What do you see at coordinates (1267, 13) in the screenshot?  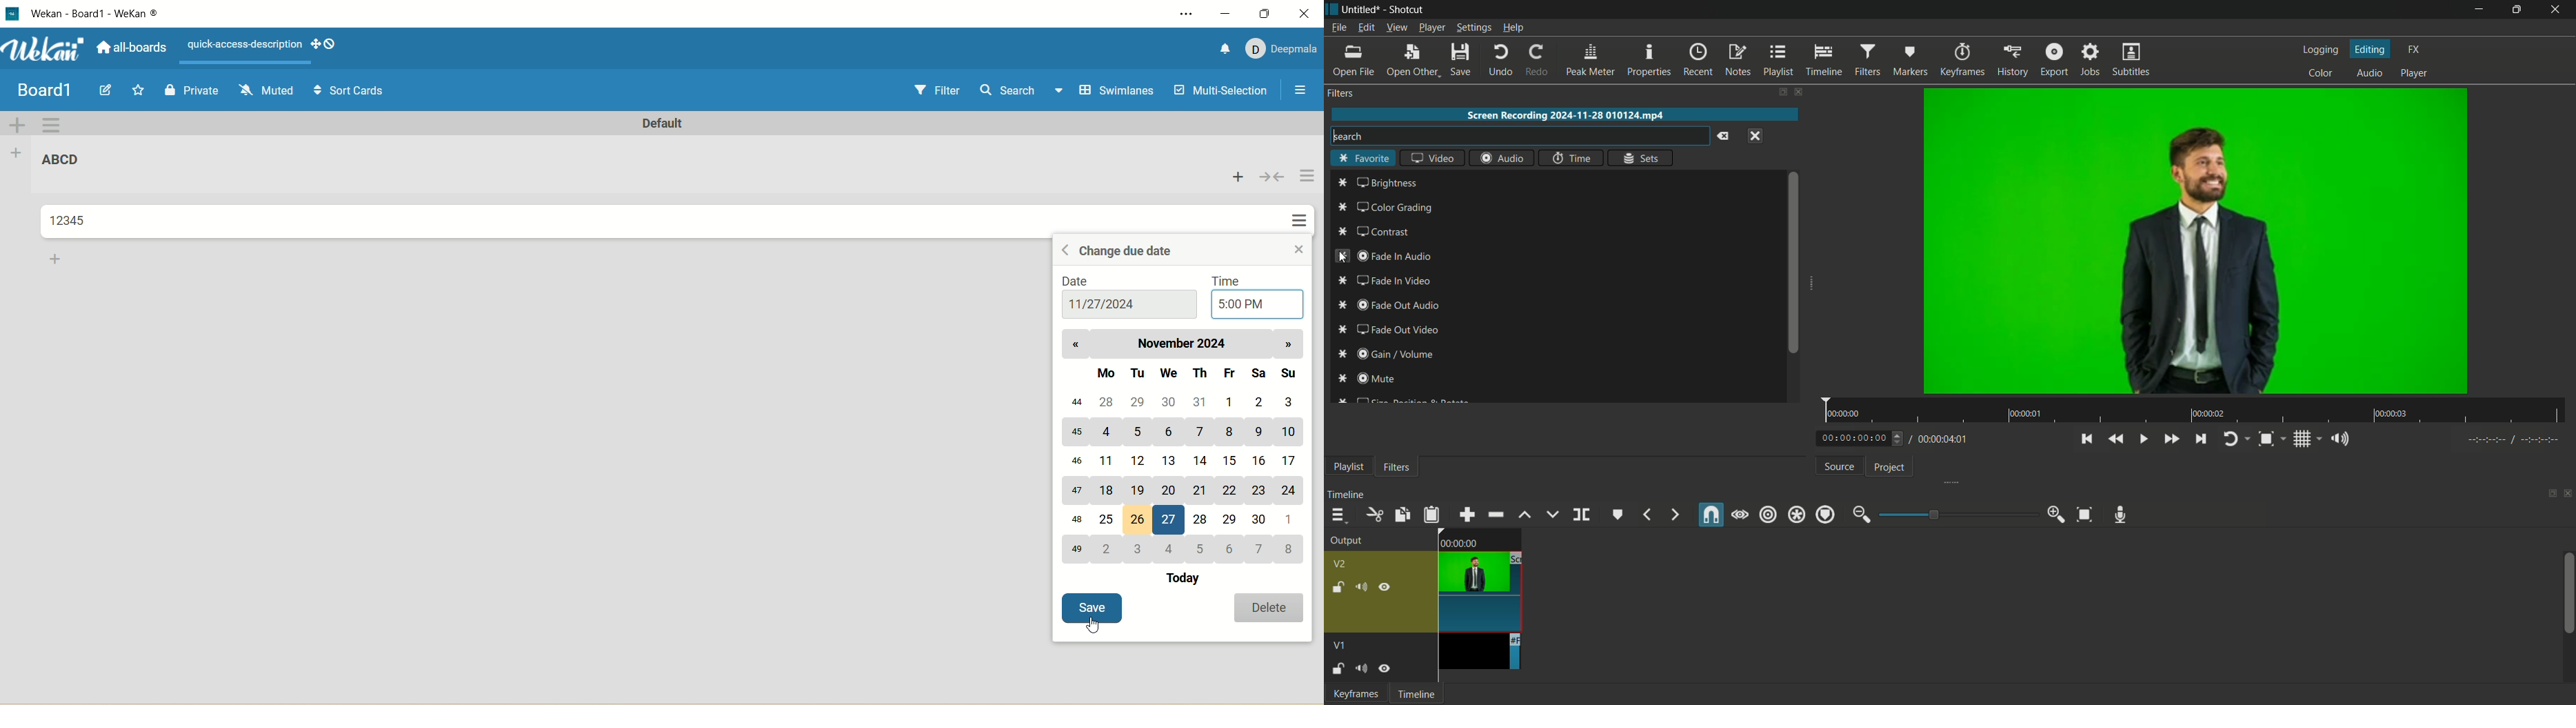 I see `maximize` at bounding box center [1267, 13].